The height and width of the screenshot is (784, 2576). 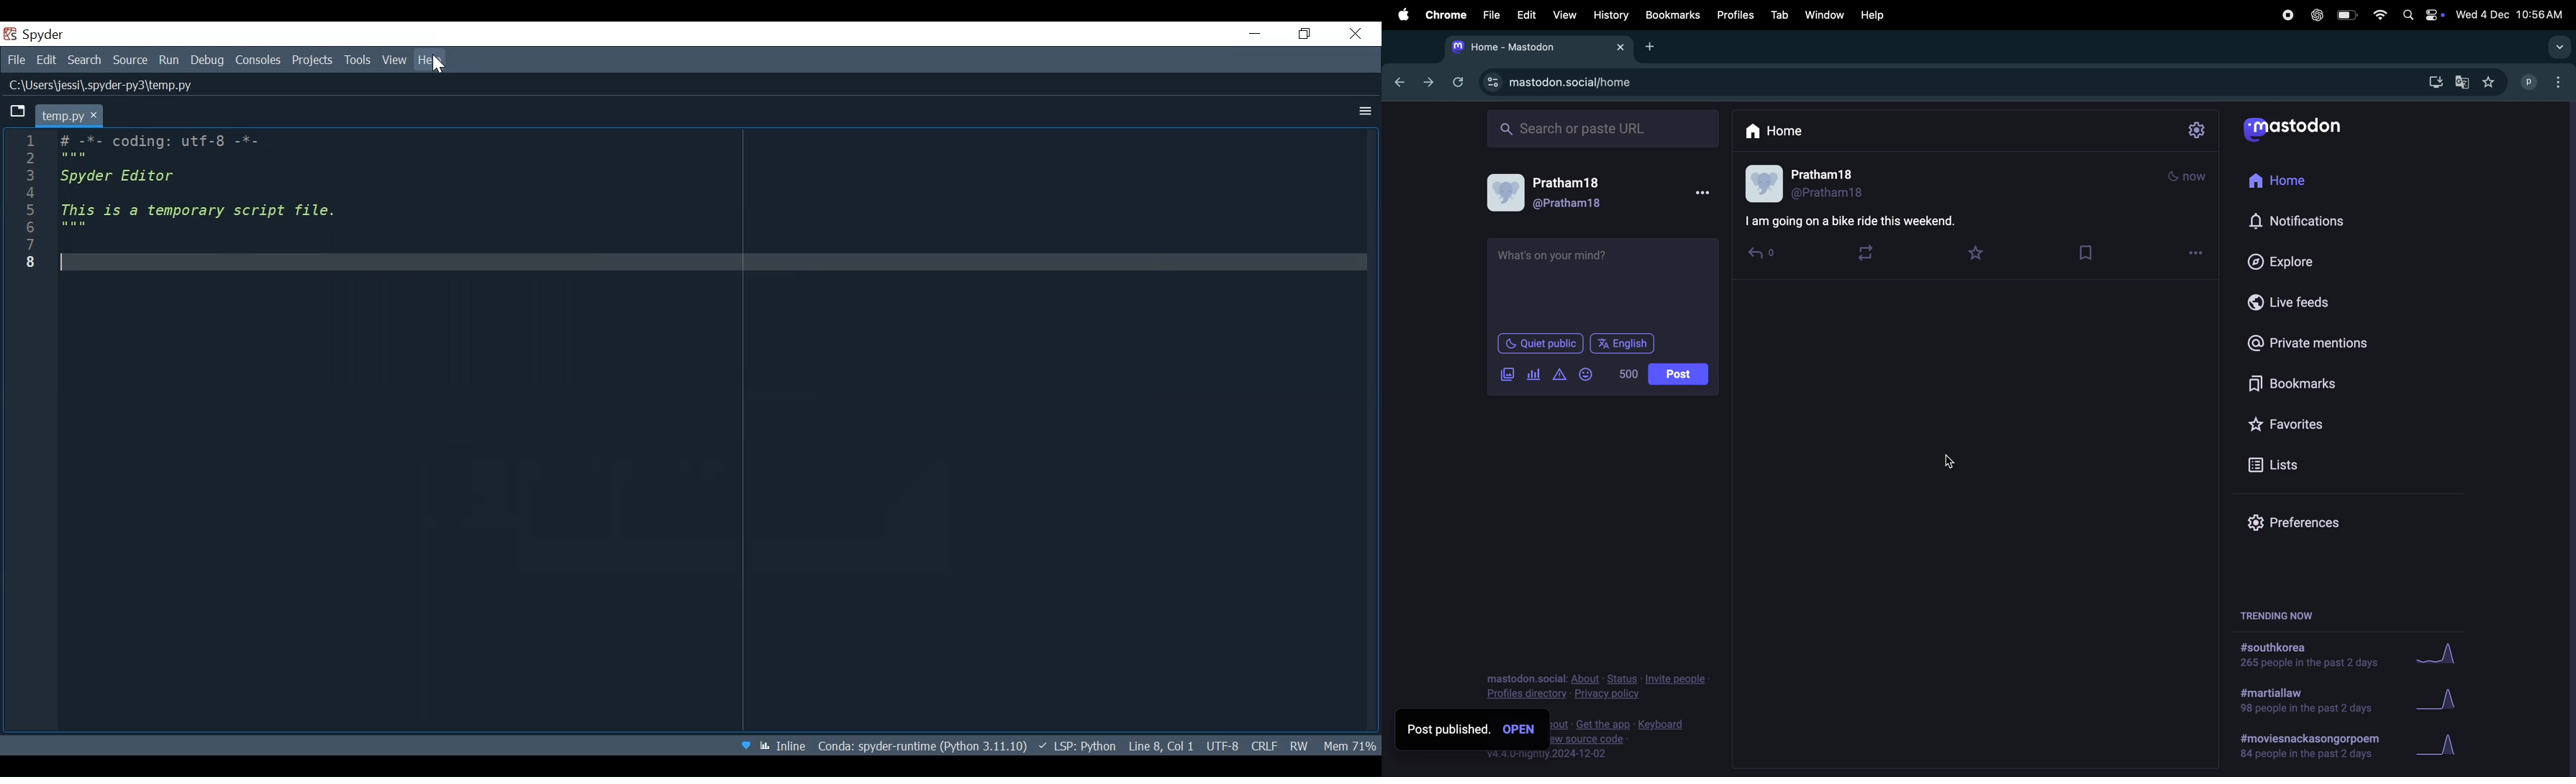 I want to click on hlep, so click(x=1877, y=15).